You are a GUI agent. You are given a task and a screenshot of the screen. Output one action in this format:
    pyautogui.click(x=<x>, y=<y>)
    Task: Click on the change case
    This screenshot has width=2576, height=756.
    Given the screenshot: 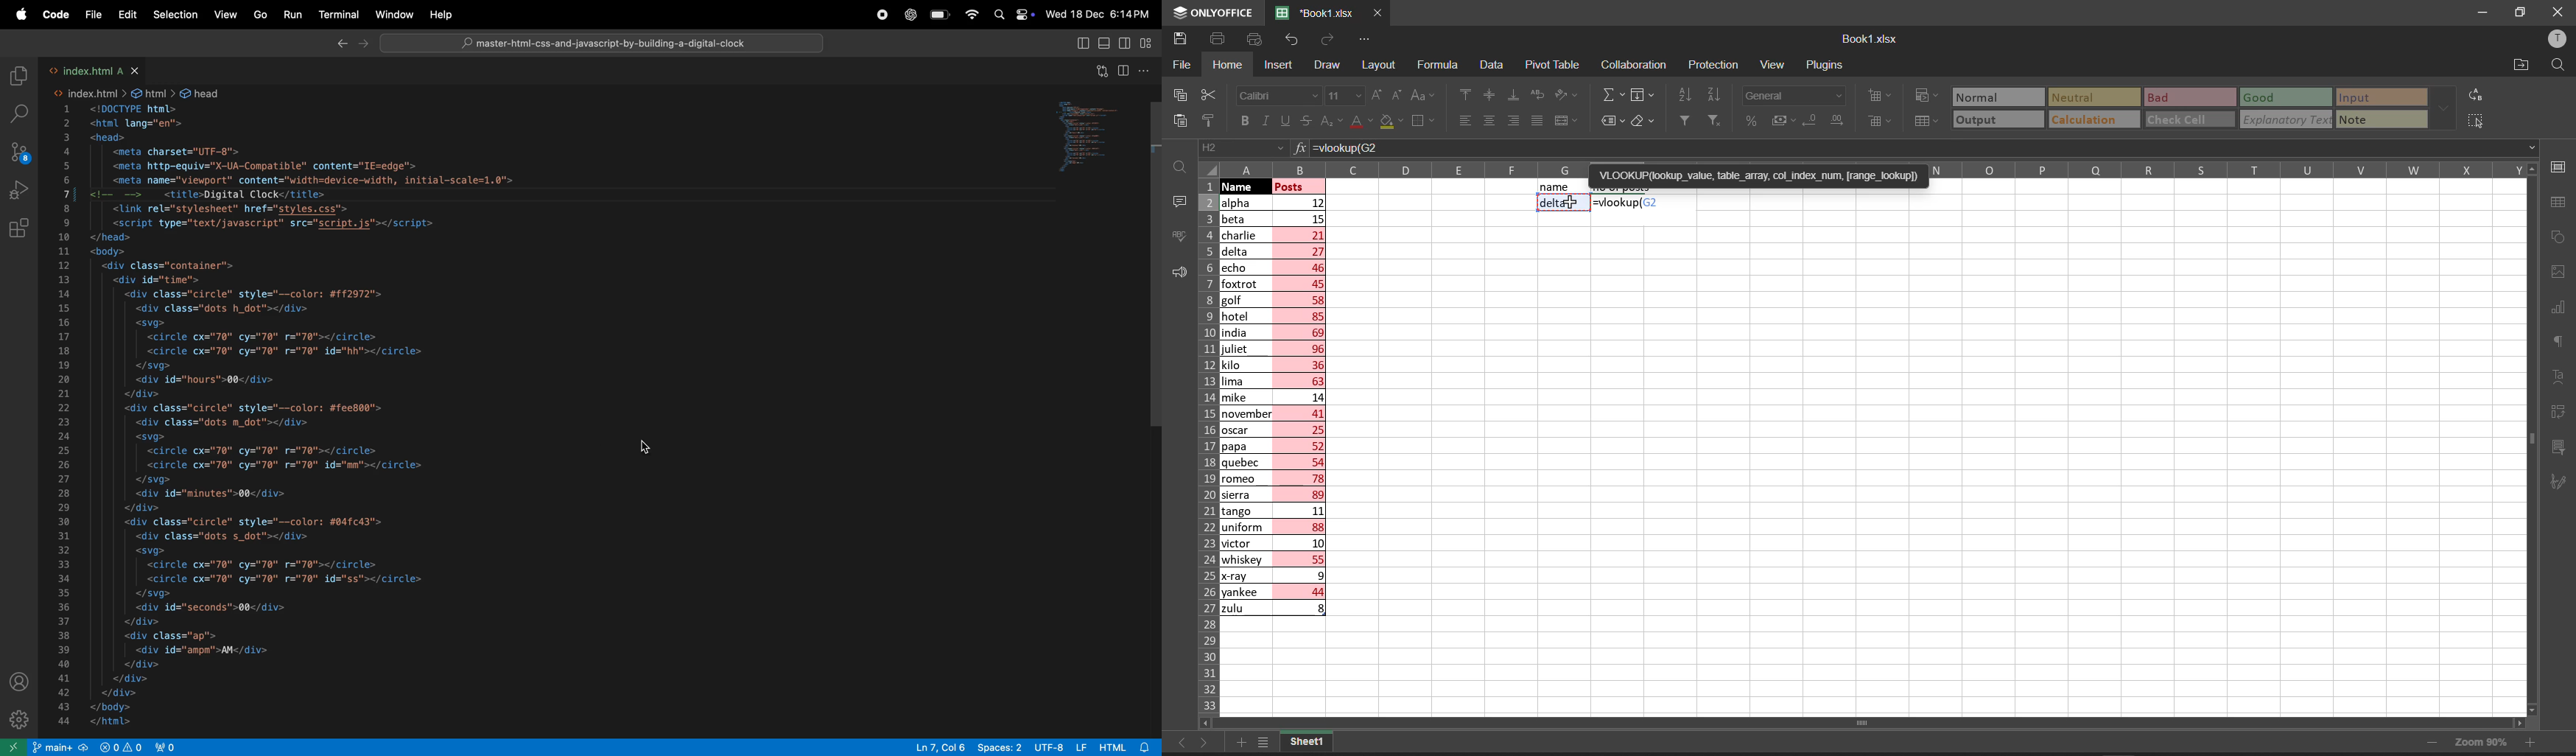 What is the action you would take?
    pyautogui.click(x=1425, y=95)
    